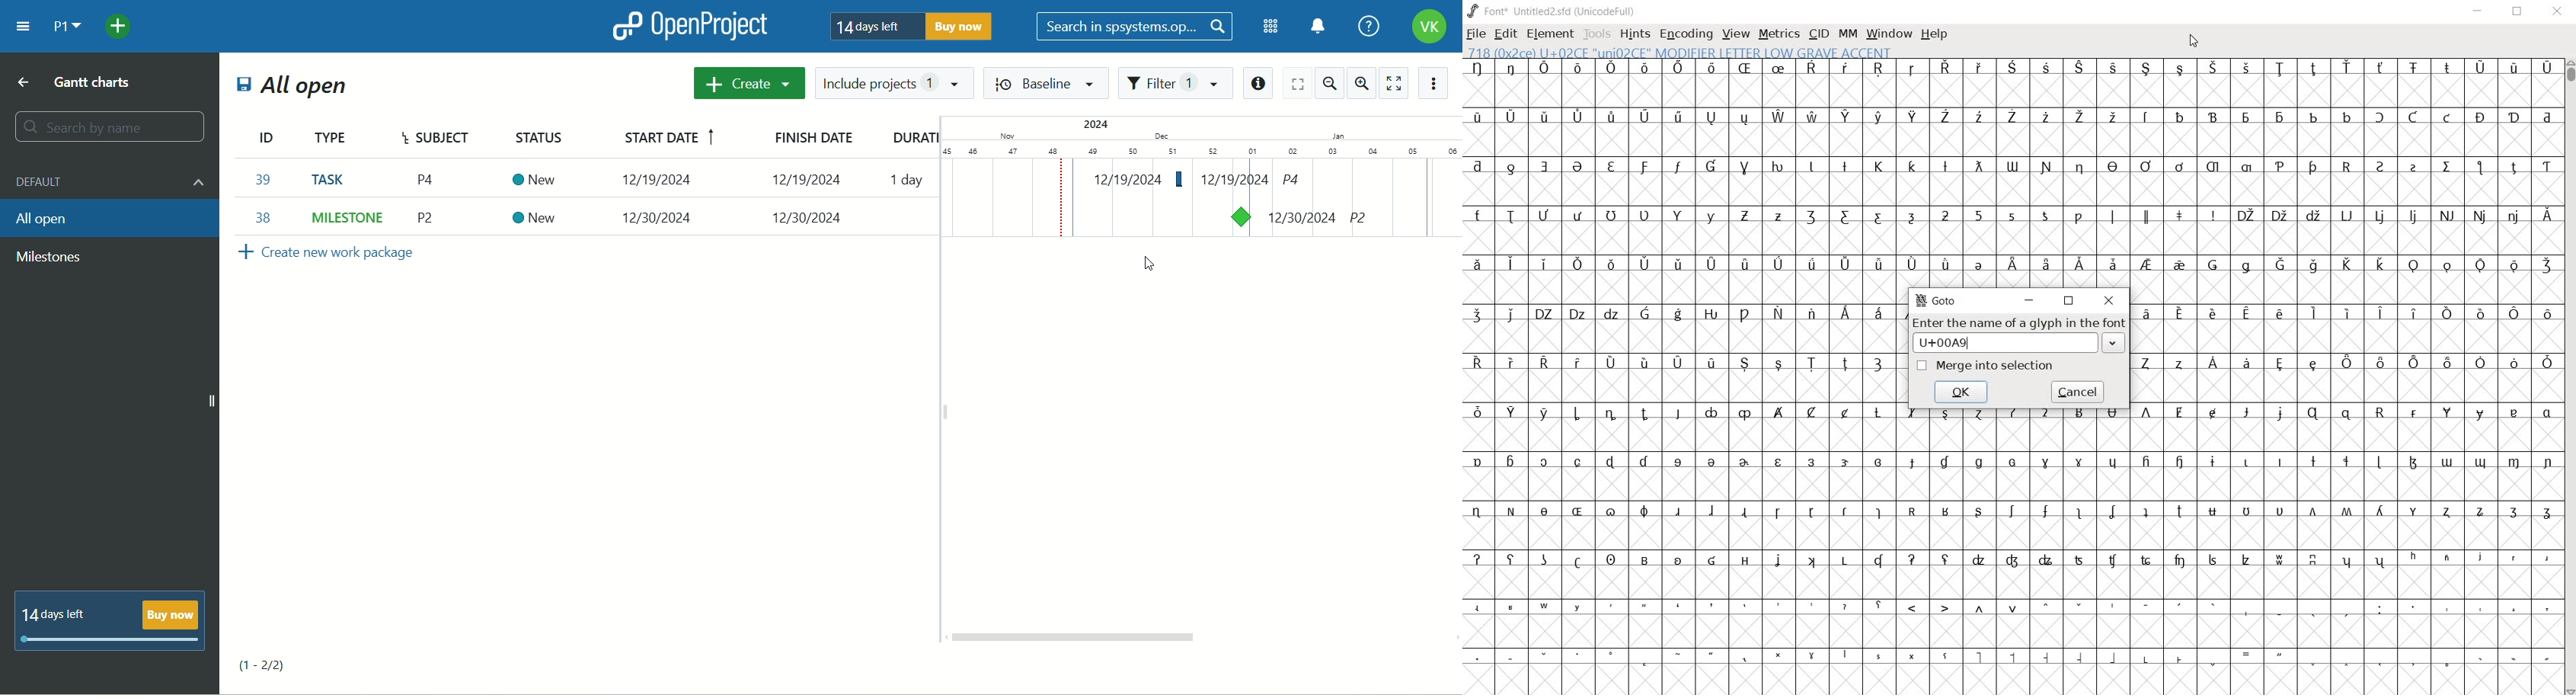 The width and height of the screenshot is (2576, 700). What do you see at coordinates (1361, 84) in the screenshot?
I see `zoom in` at bounding box center [1361, 84].